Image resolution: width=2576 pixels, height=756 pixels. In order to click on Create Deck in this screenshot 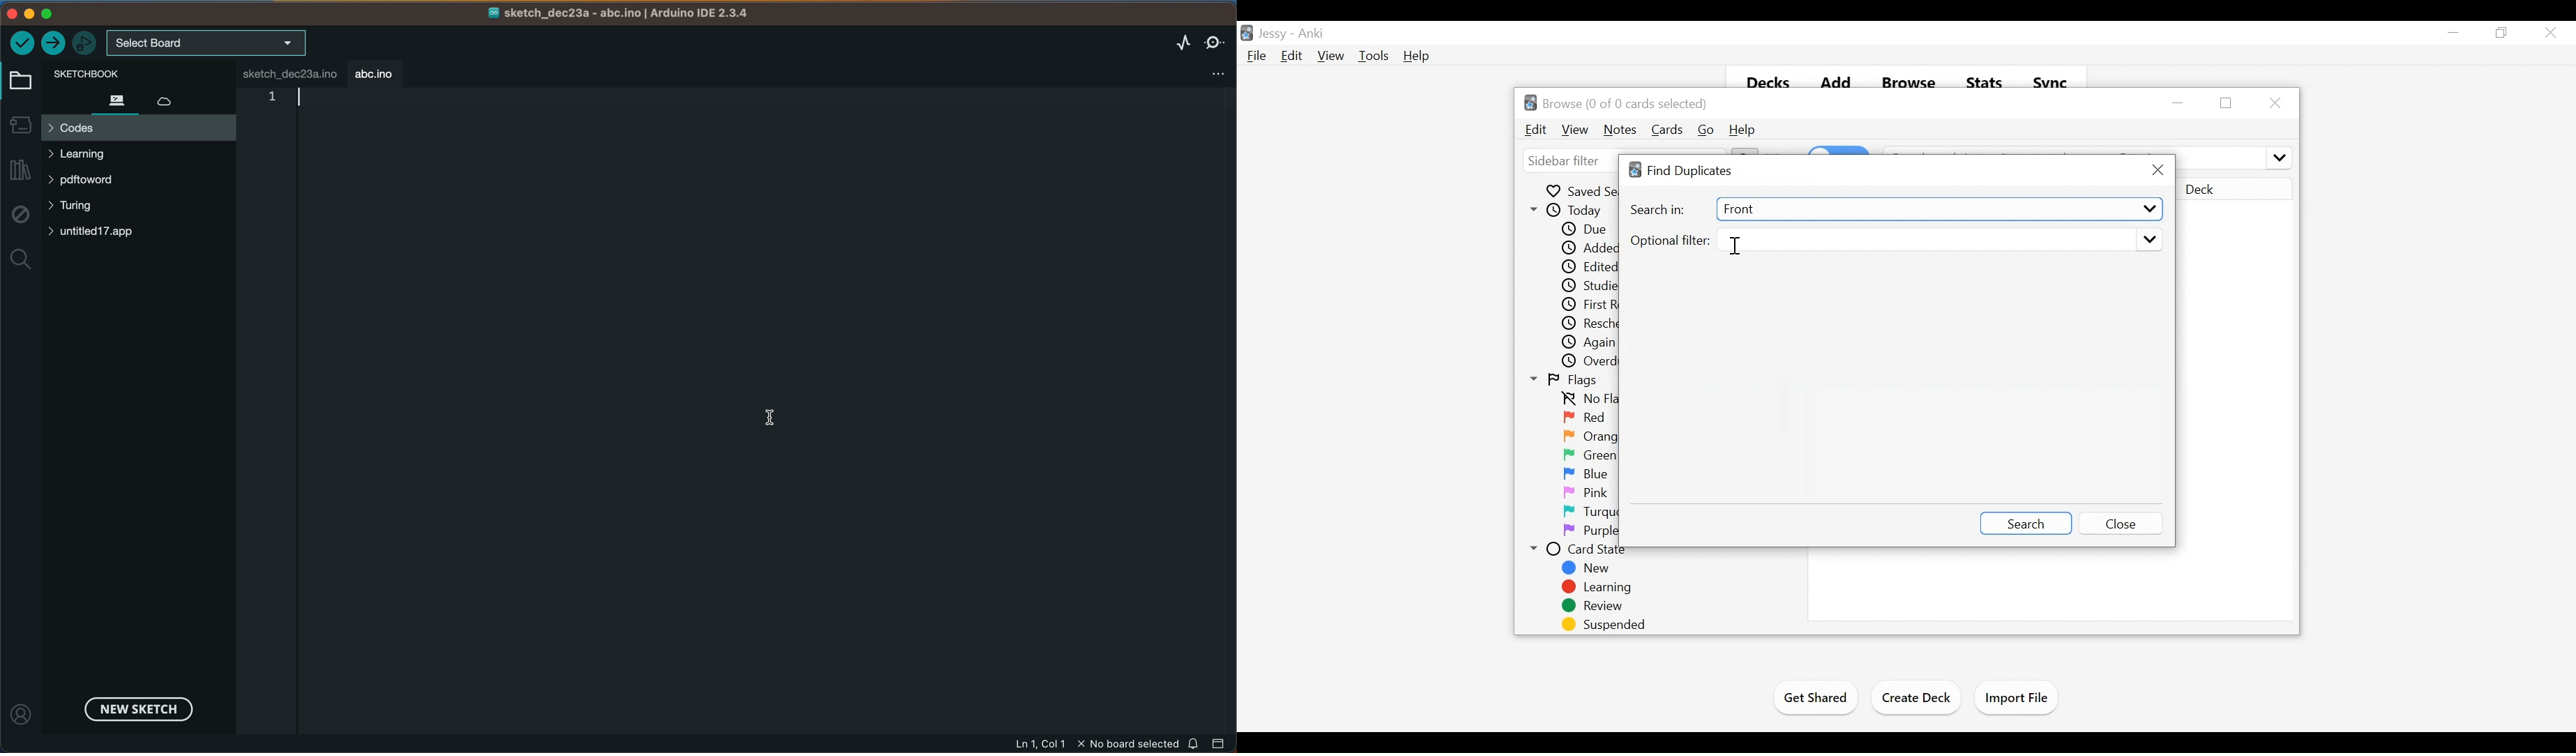, I will do `click(1916, 700)`.